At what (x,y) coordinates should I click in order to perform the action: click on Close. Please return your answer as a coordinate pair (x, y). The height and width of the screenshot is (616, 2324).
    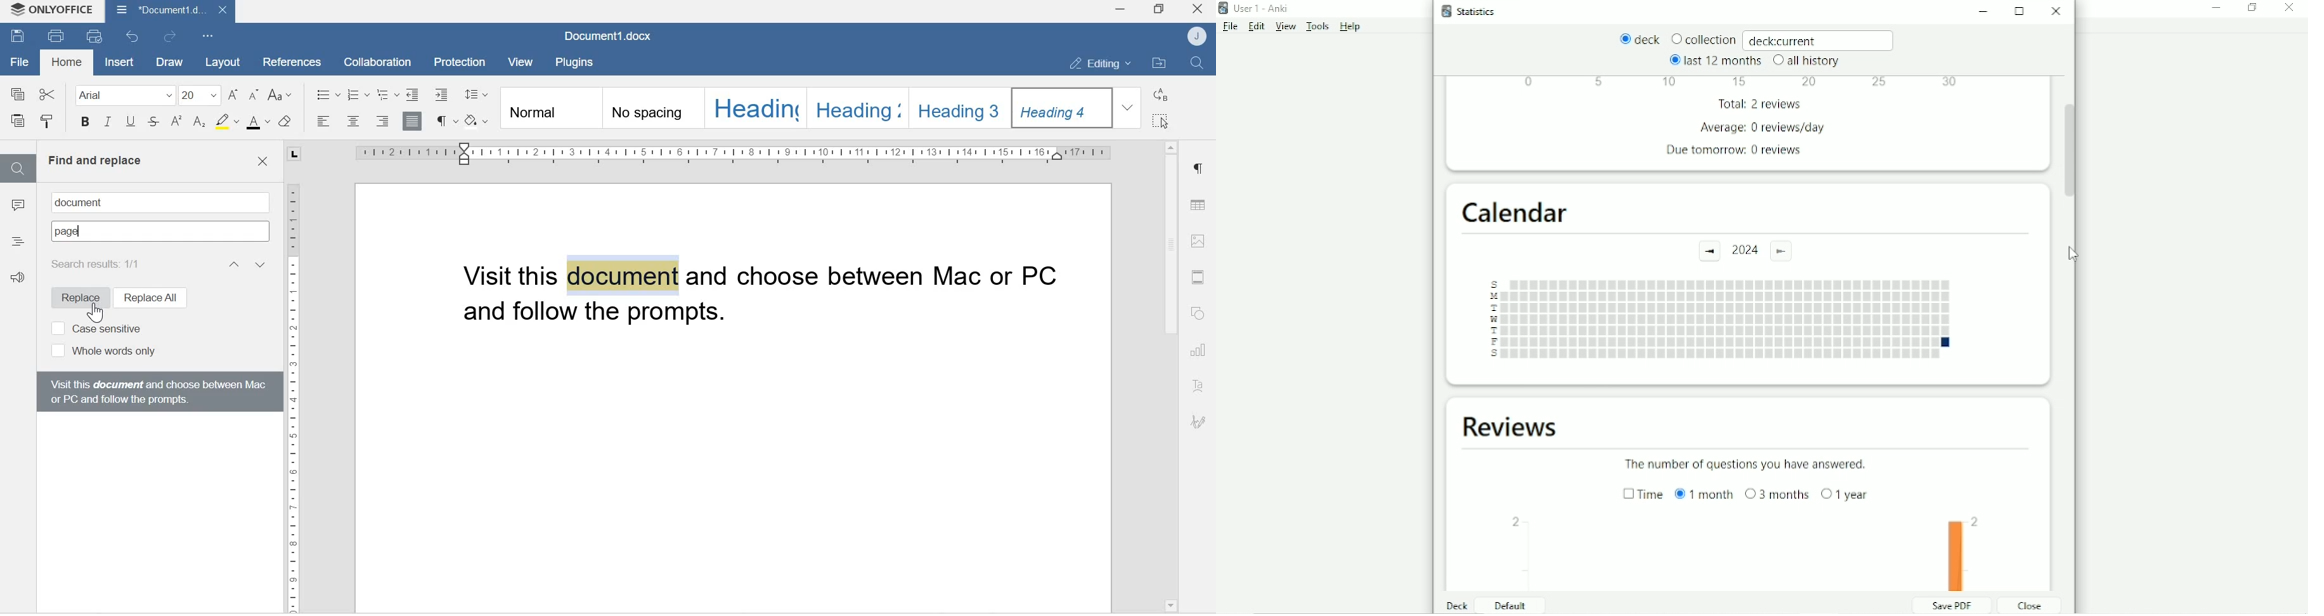
    Looking at the image, I should click on (2058, 11).